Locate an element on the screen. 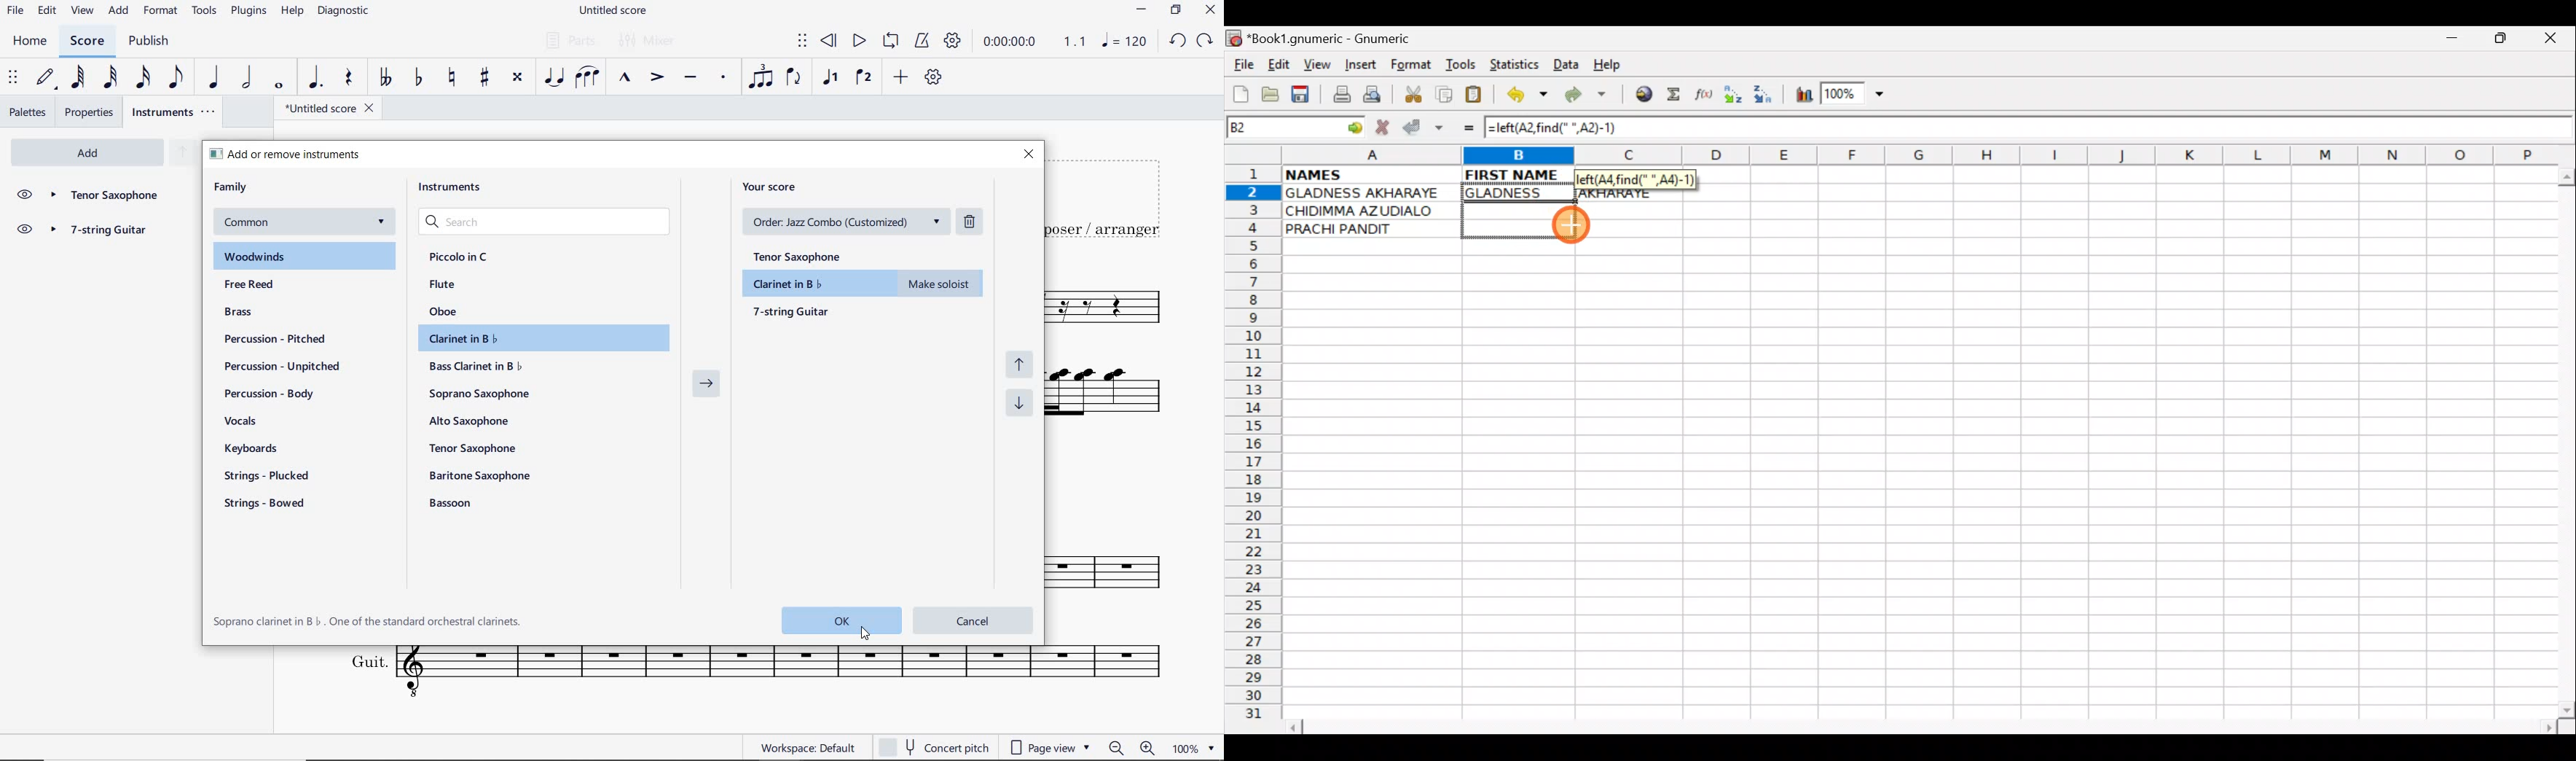  Tools is located at coordinates (1462, 65).